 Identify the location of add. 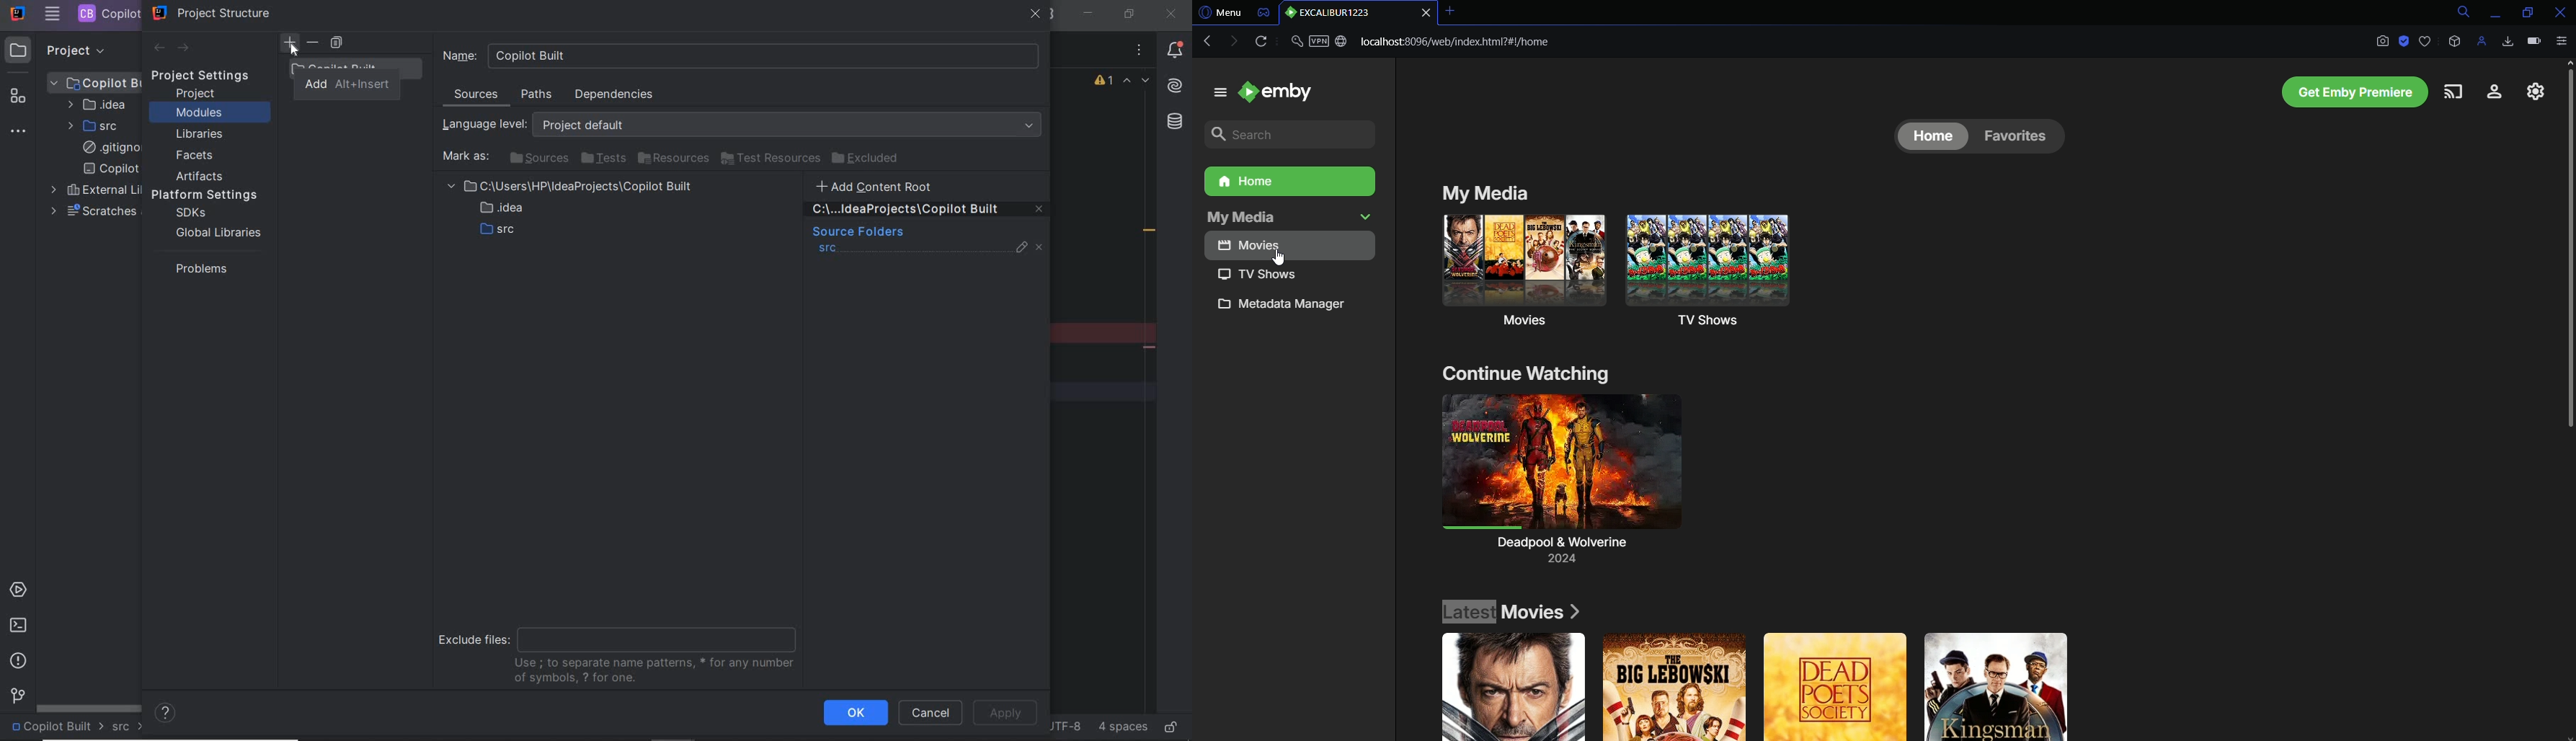
(290, 43).